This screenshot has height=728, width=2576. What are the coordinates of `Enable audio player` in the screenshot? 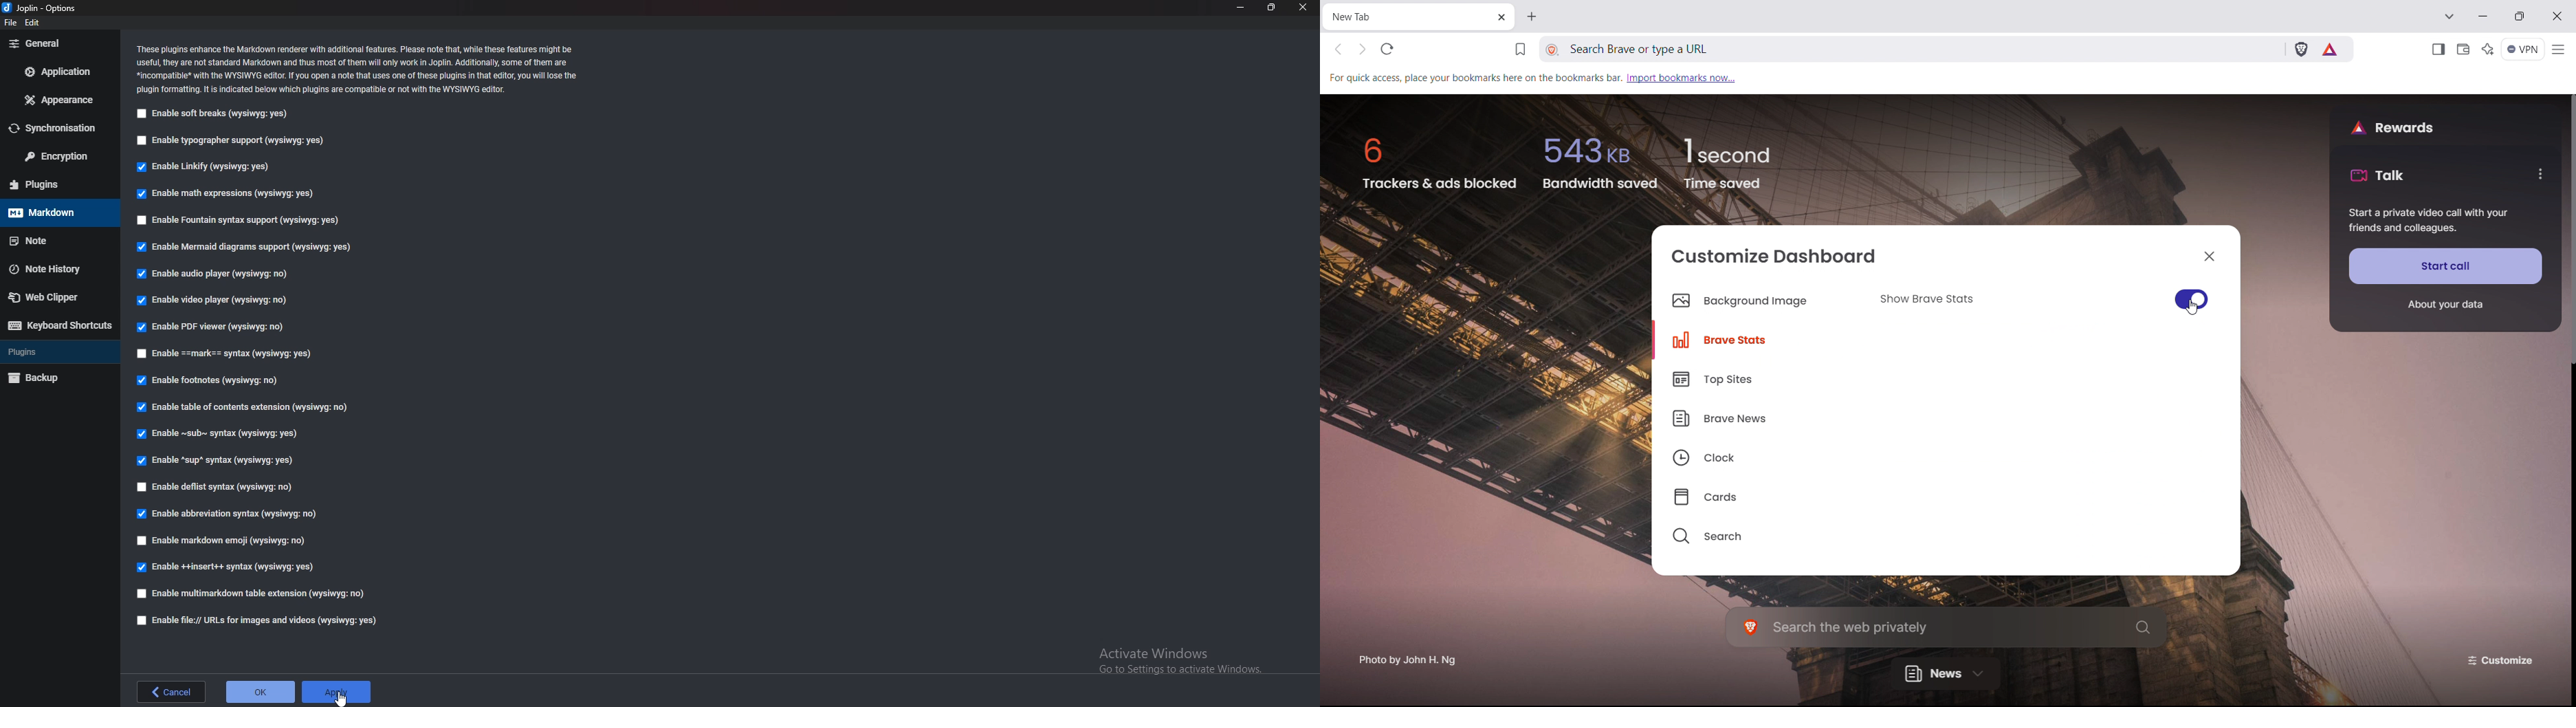 It's located at (223, 273).